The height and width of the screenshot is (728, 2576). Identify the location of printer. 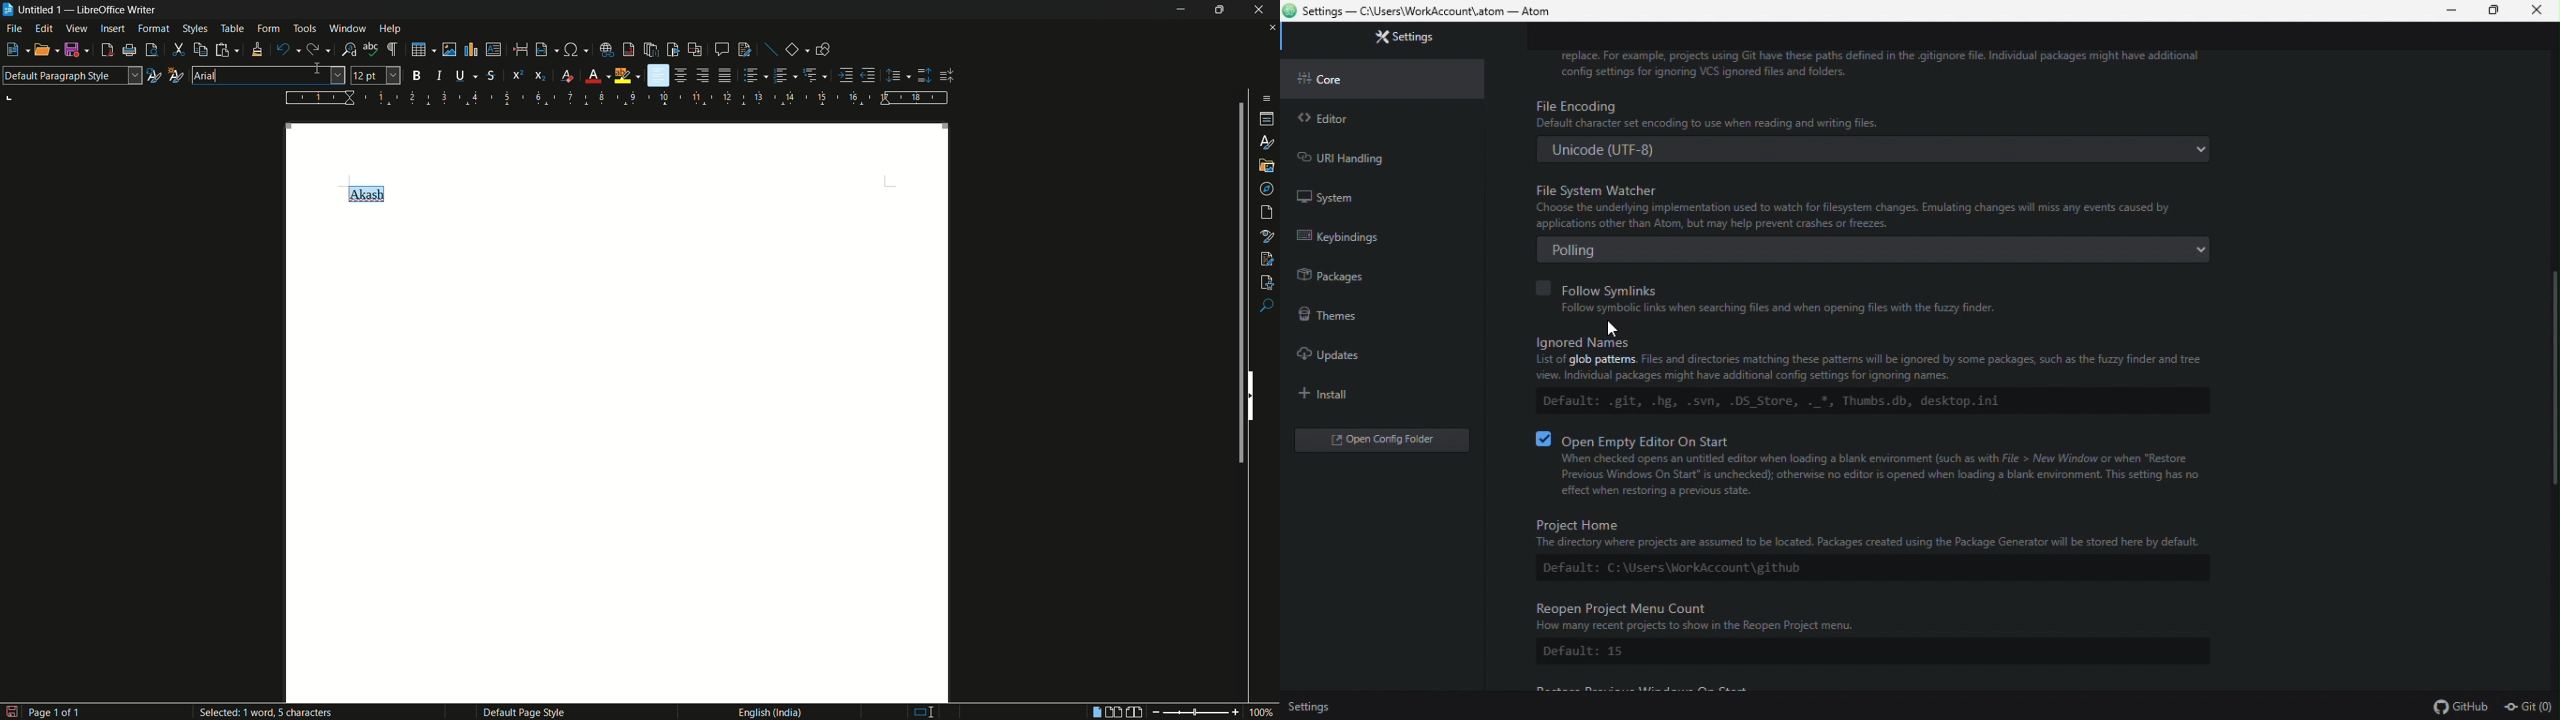
(130, 51).